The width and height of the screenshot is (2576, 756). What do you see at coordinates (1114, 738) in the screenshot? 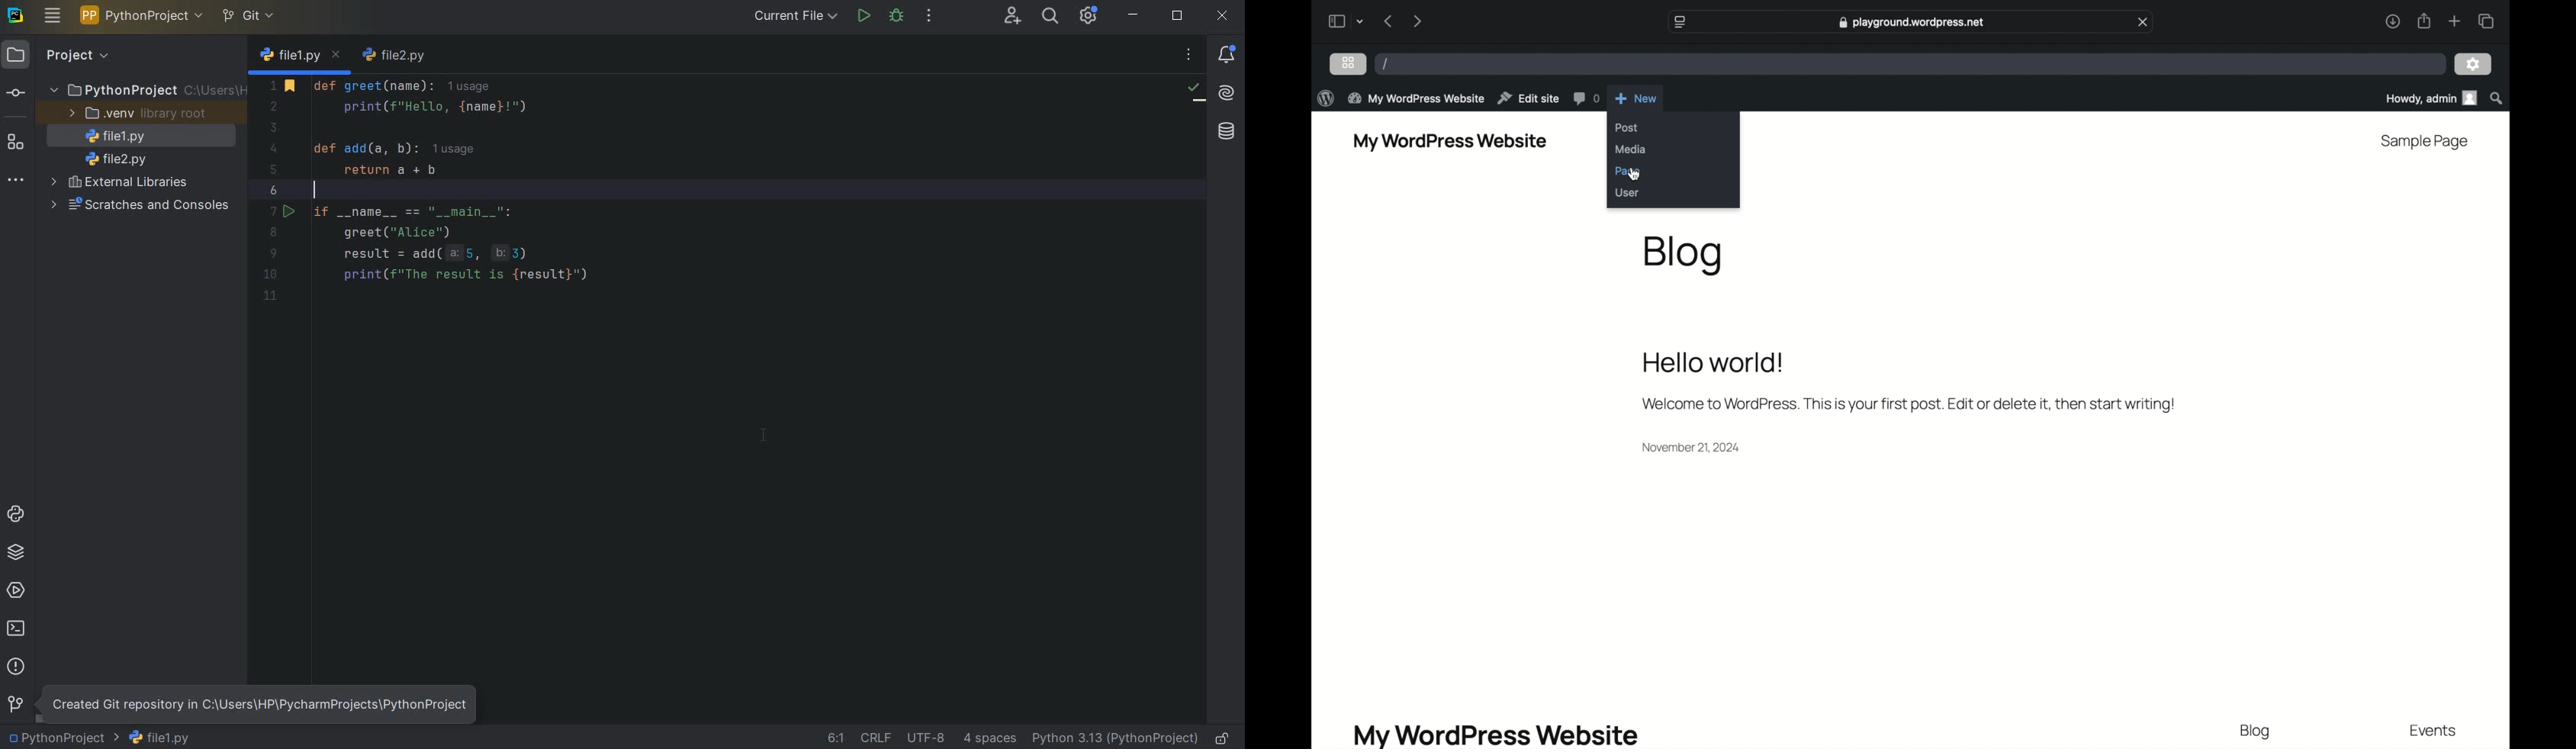
I see `current interpreter` at bounding box center [1114, 738].